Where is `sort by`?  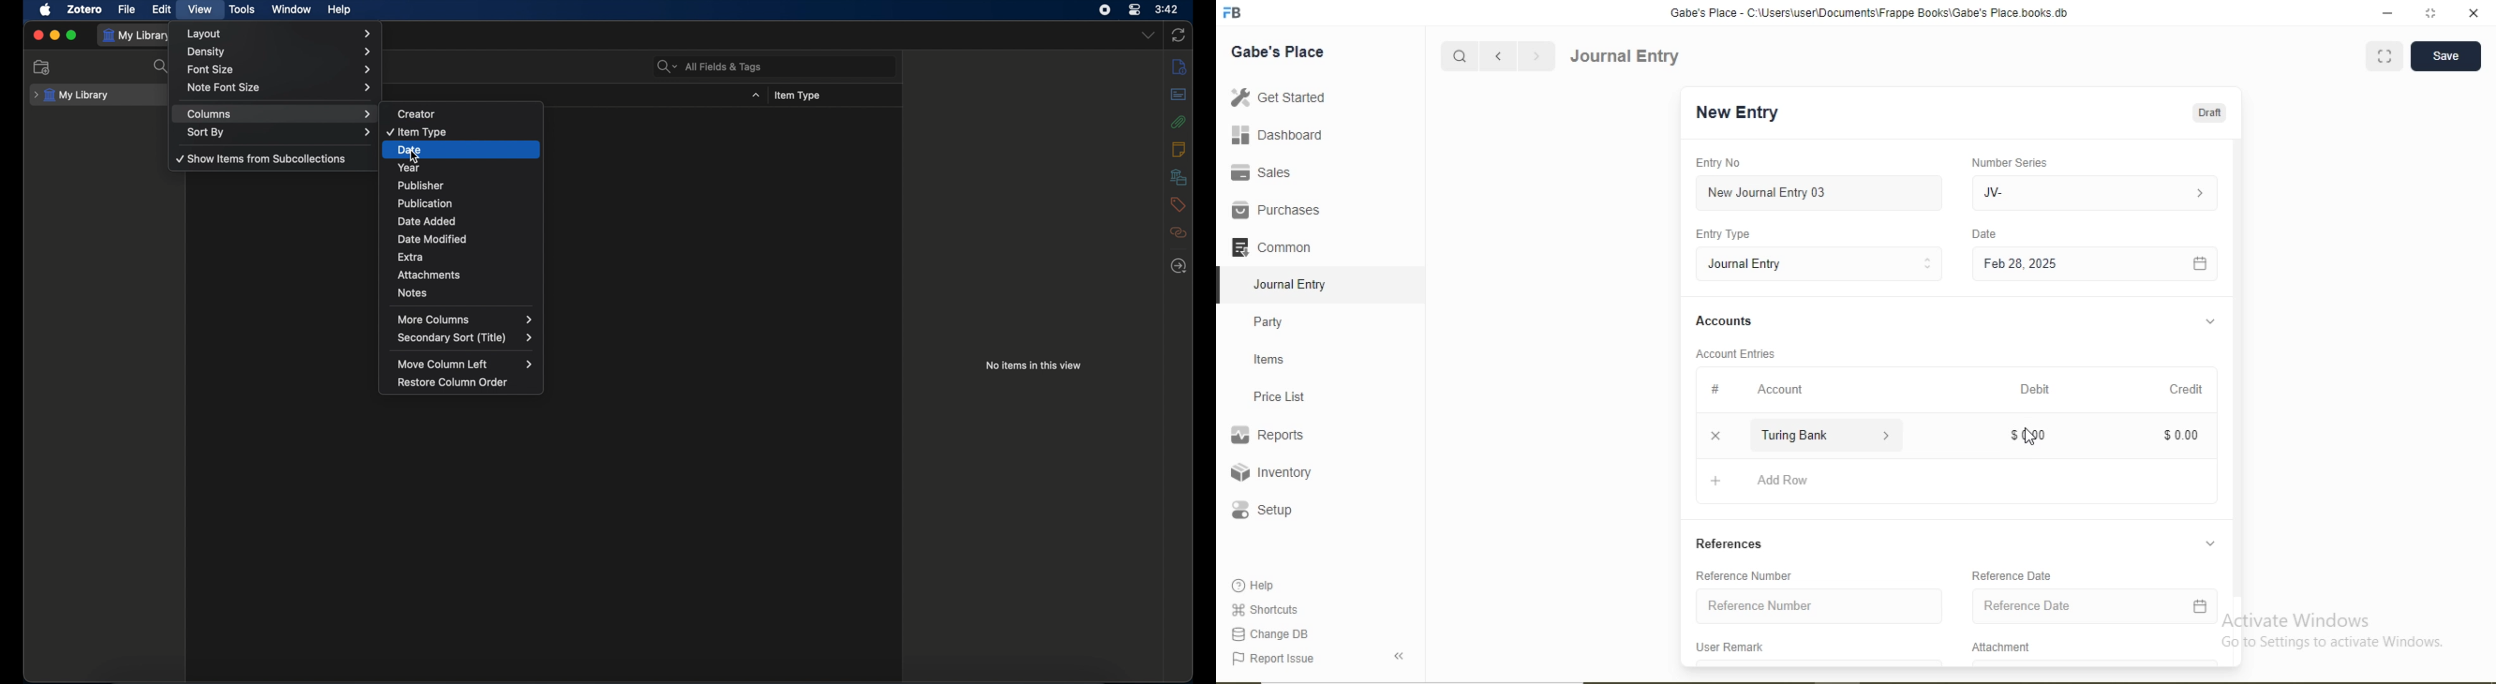
sort by is located at coordinates (279, 132).